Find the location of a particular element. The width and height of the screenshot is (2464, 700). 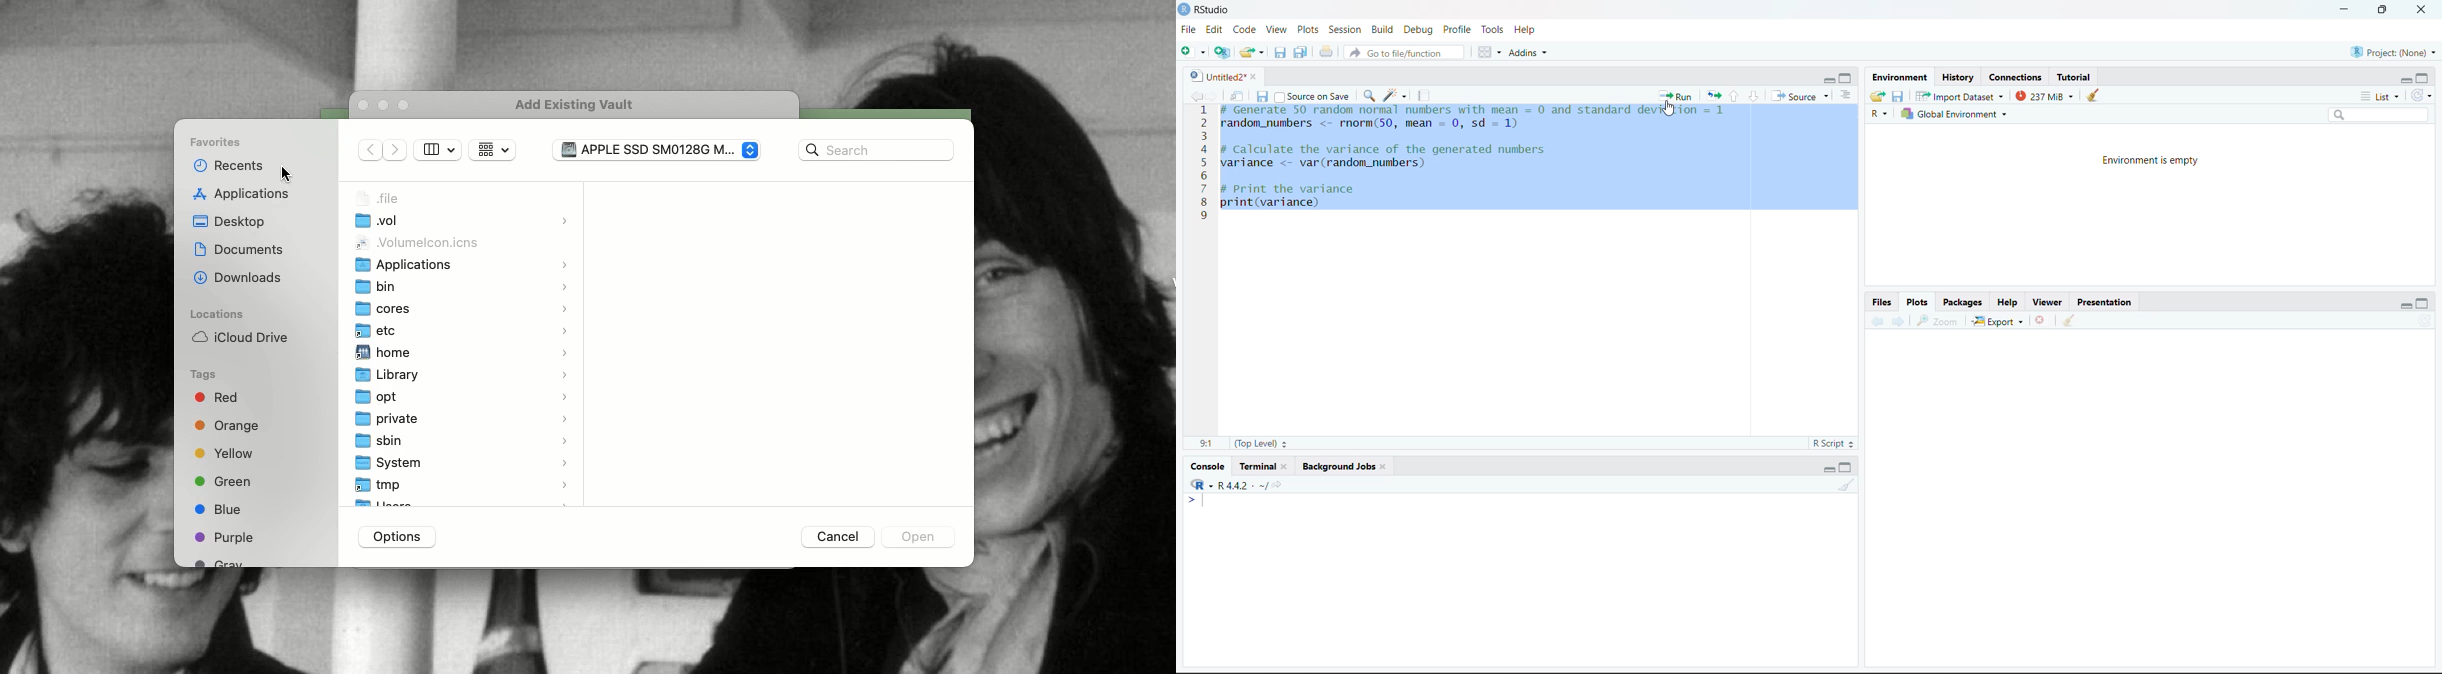

Connections is located at coordinates (2016, 78).